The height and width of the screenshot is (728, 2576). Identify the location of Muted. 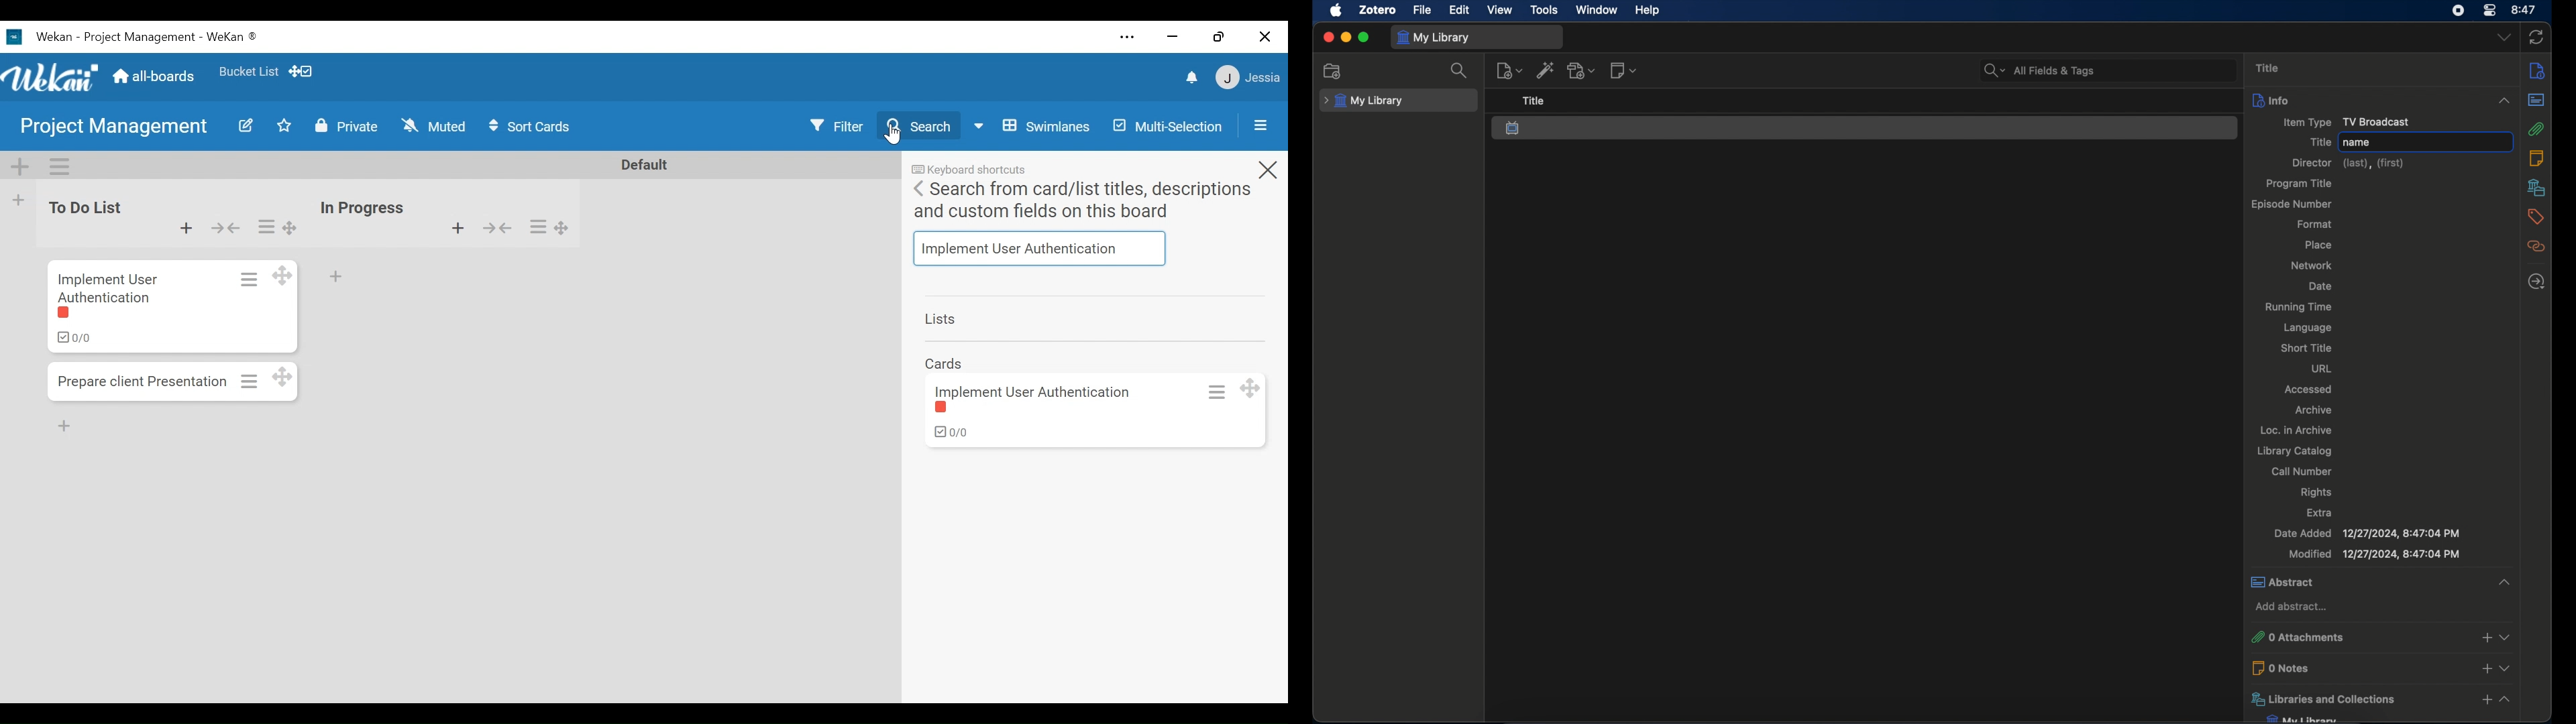
(434, 127).